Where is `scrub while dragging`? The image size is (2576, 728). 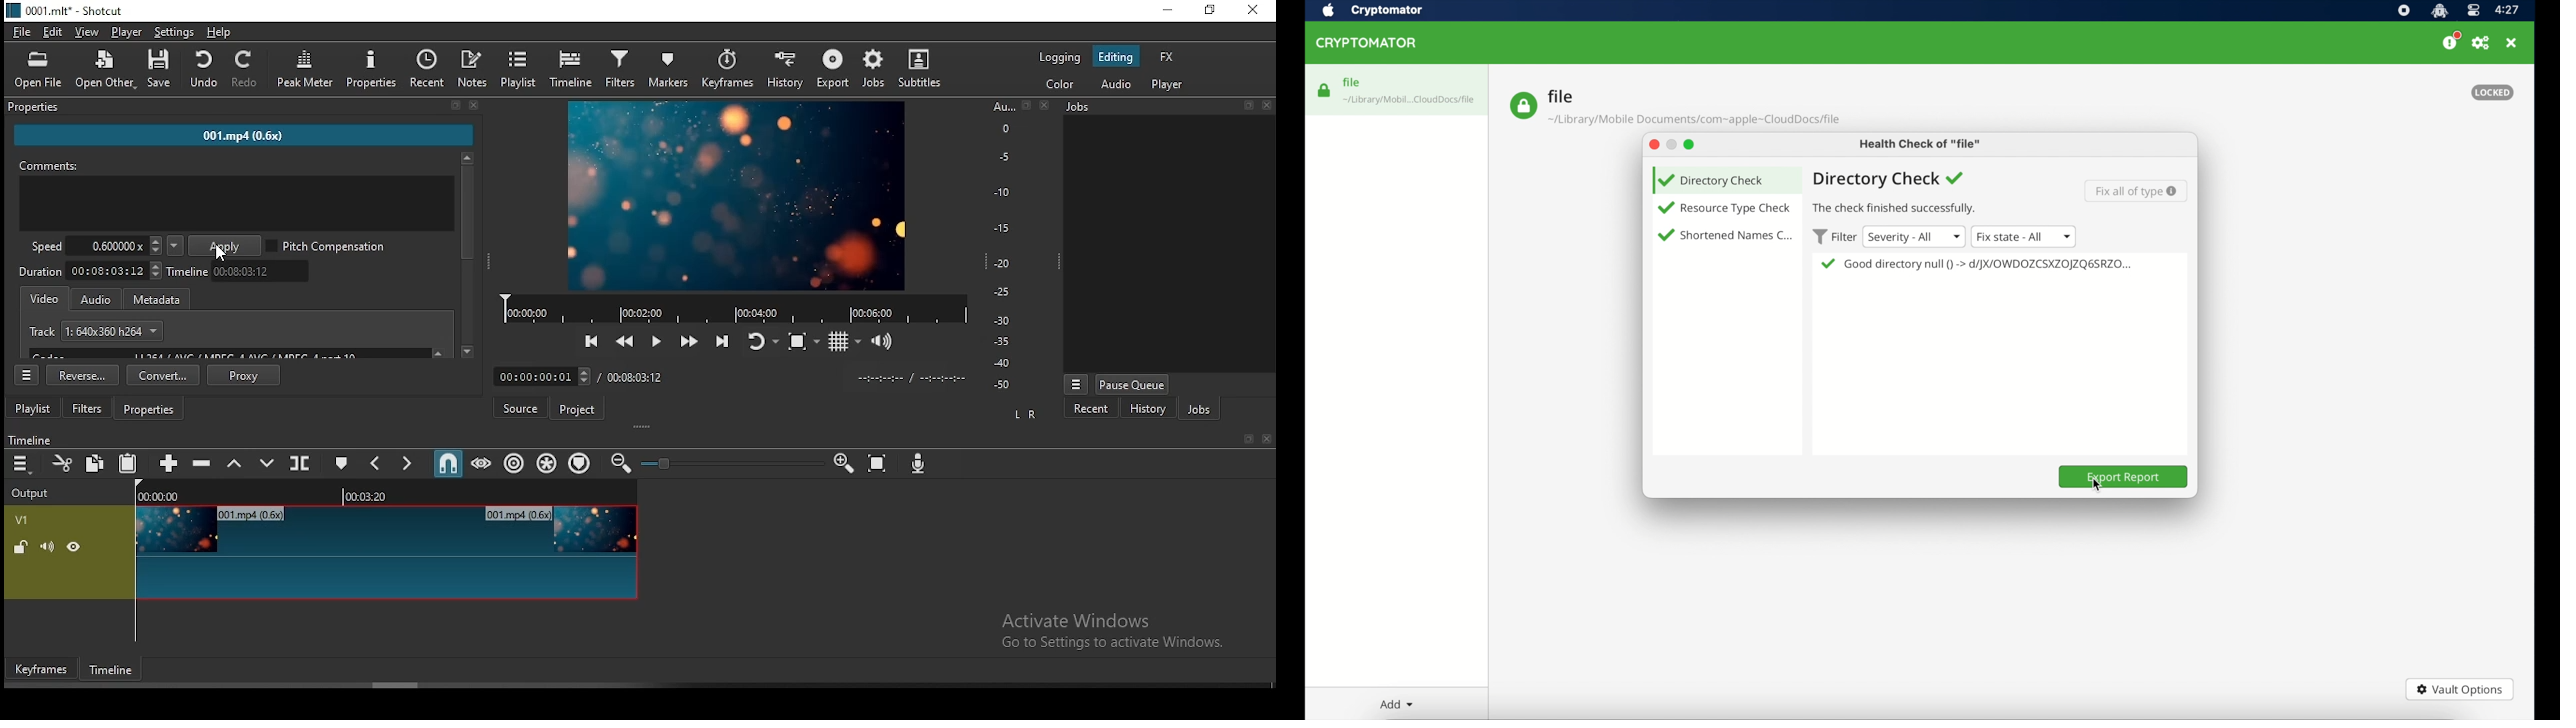
scrub while dragging is located at coordinates (483, 465).